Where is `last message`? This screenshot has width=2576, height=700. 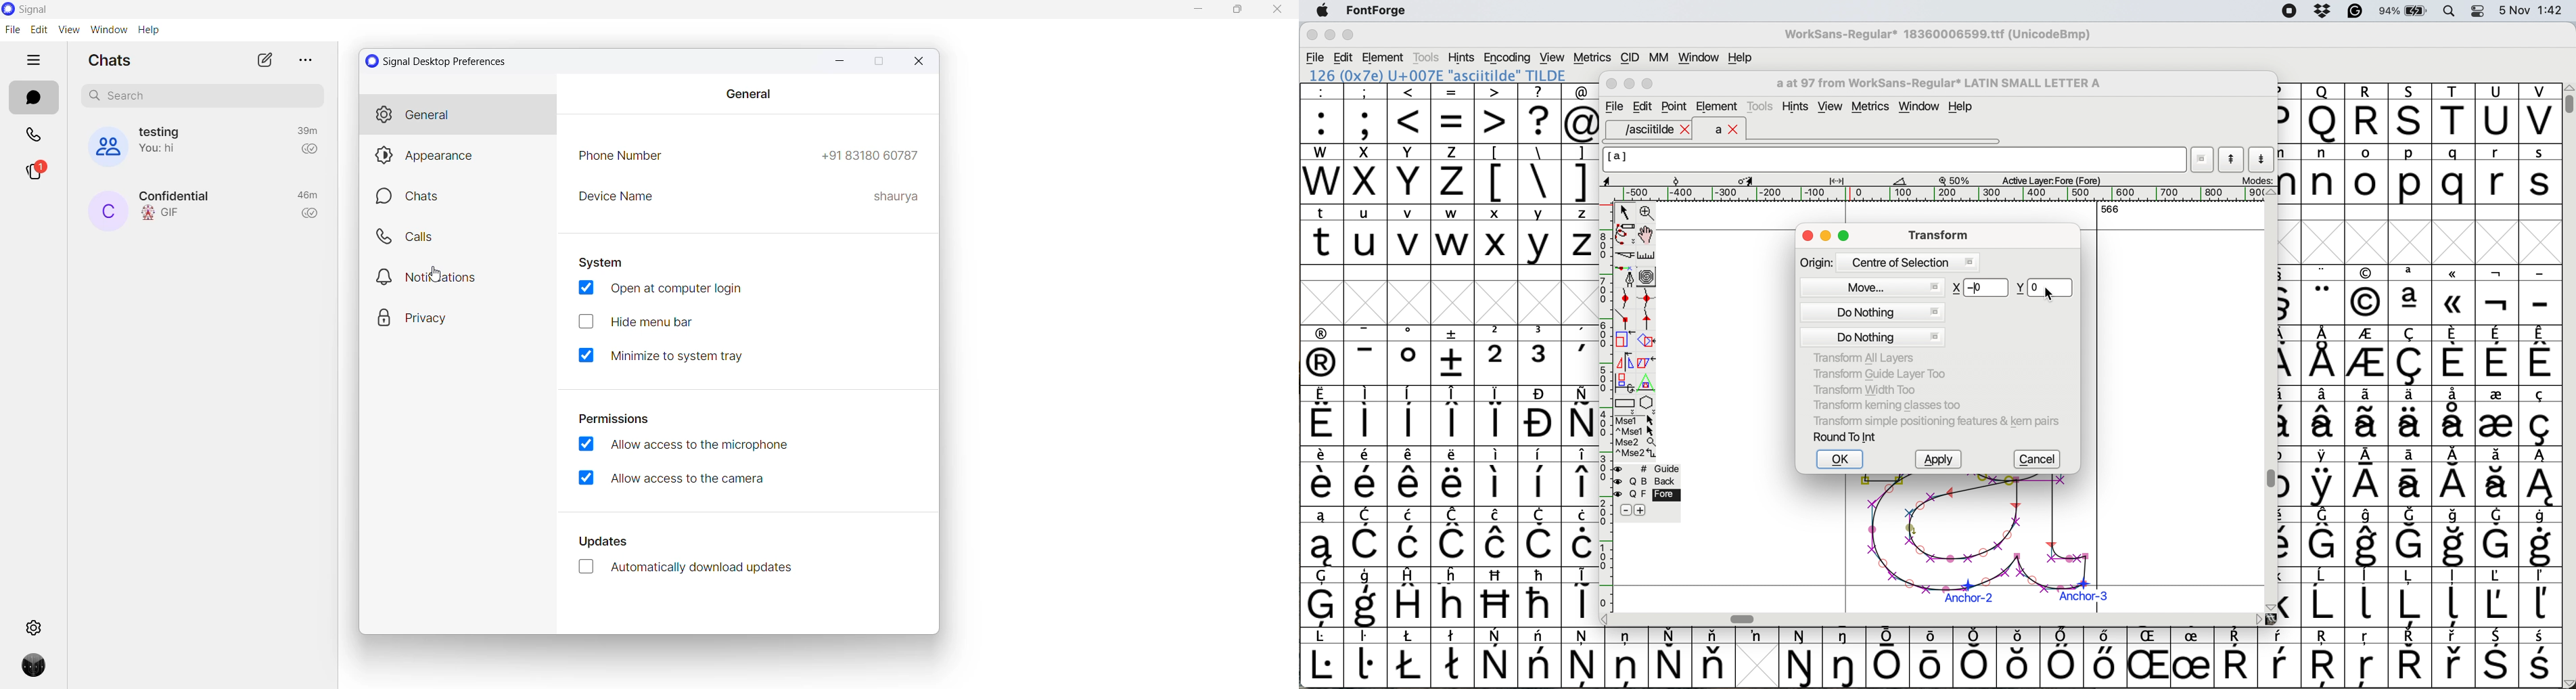
last message is located at coordinates (164, 150).